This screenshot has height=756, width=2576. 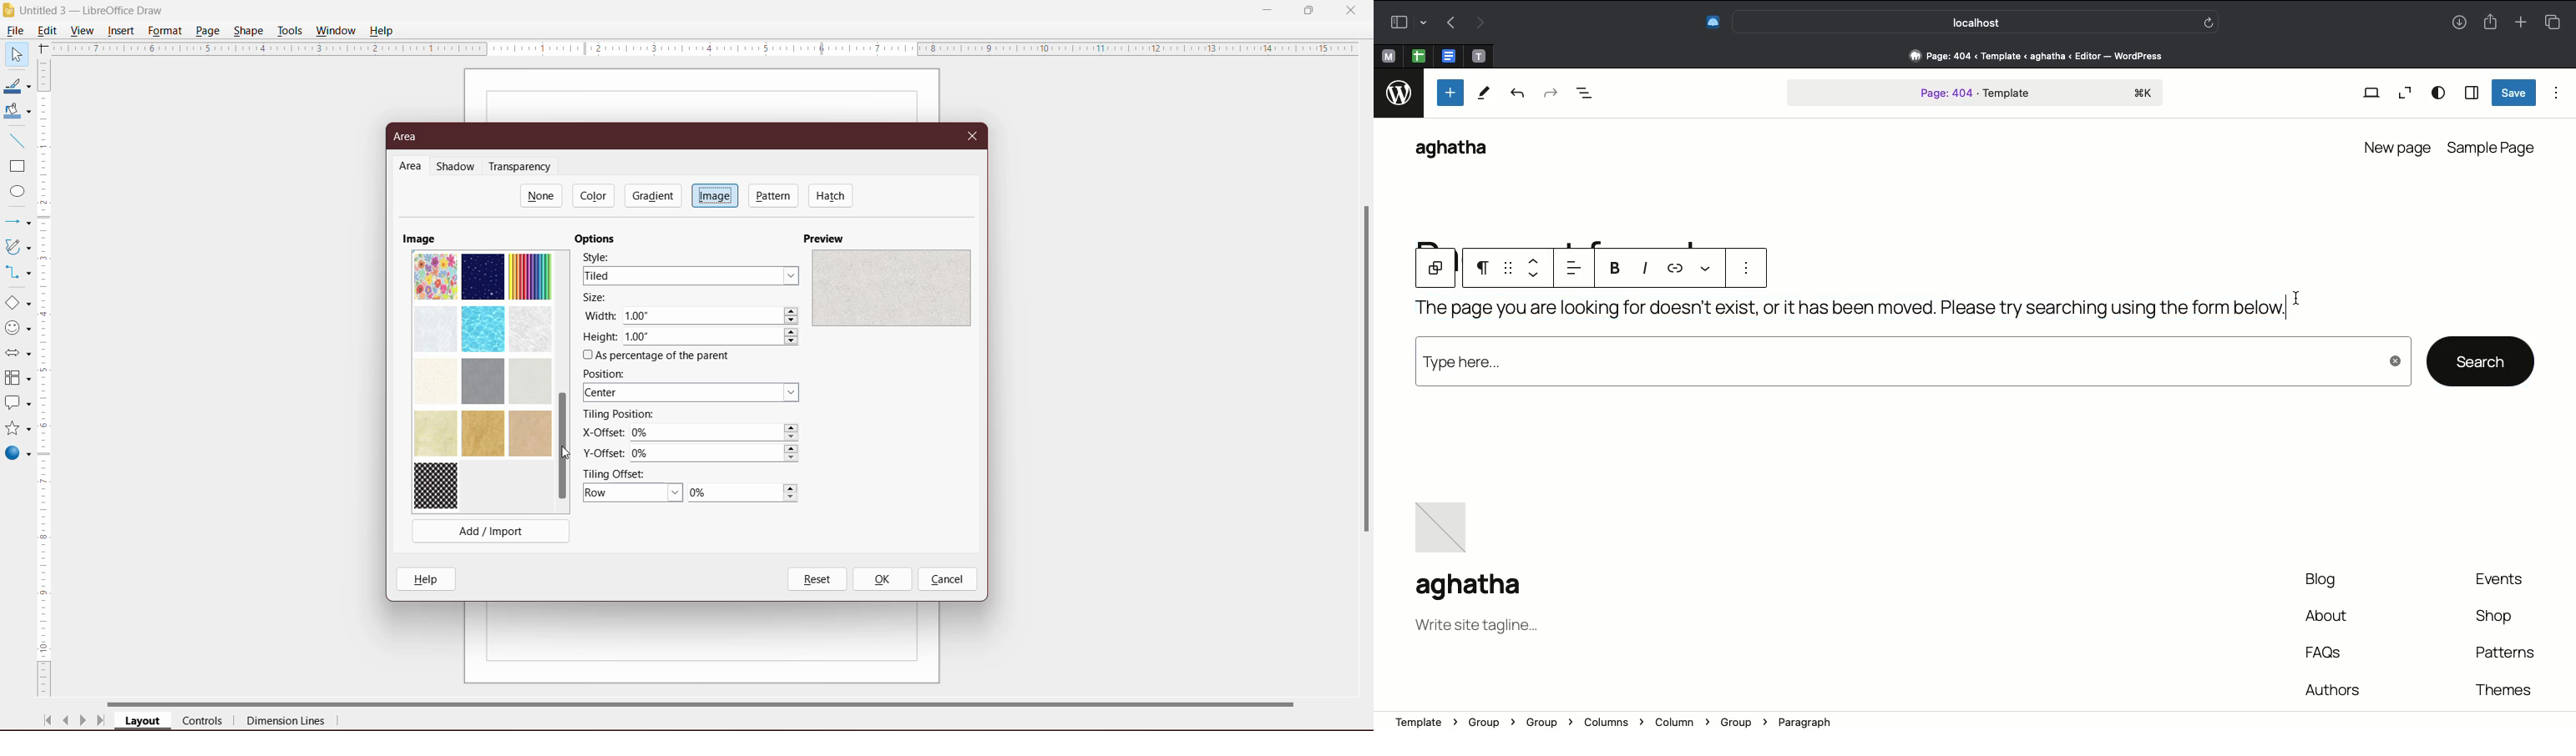 I want to click on Type here, so click(x=1910, y=366).